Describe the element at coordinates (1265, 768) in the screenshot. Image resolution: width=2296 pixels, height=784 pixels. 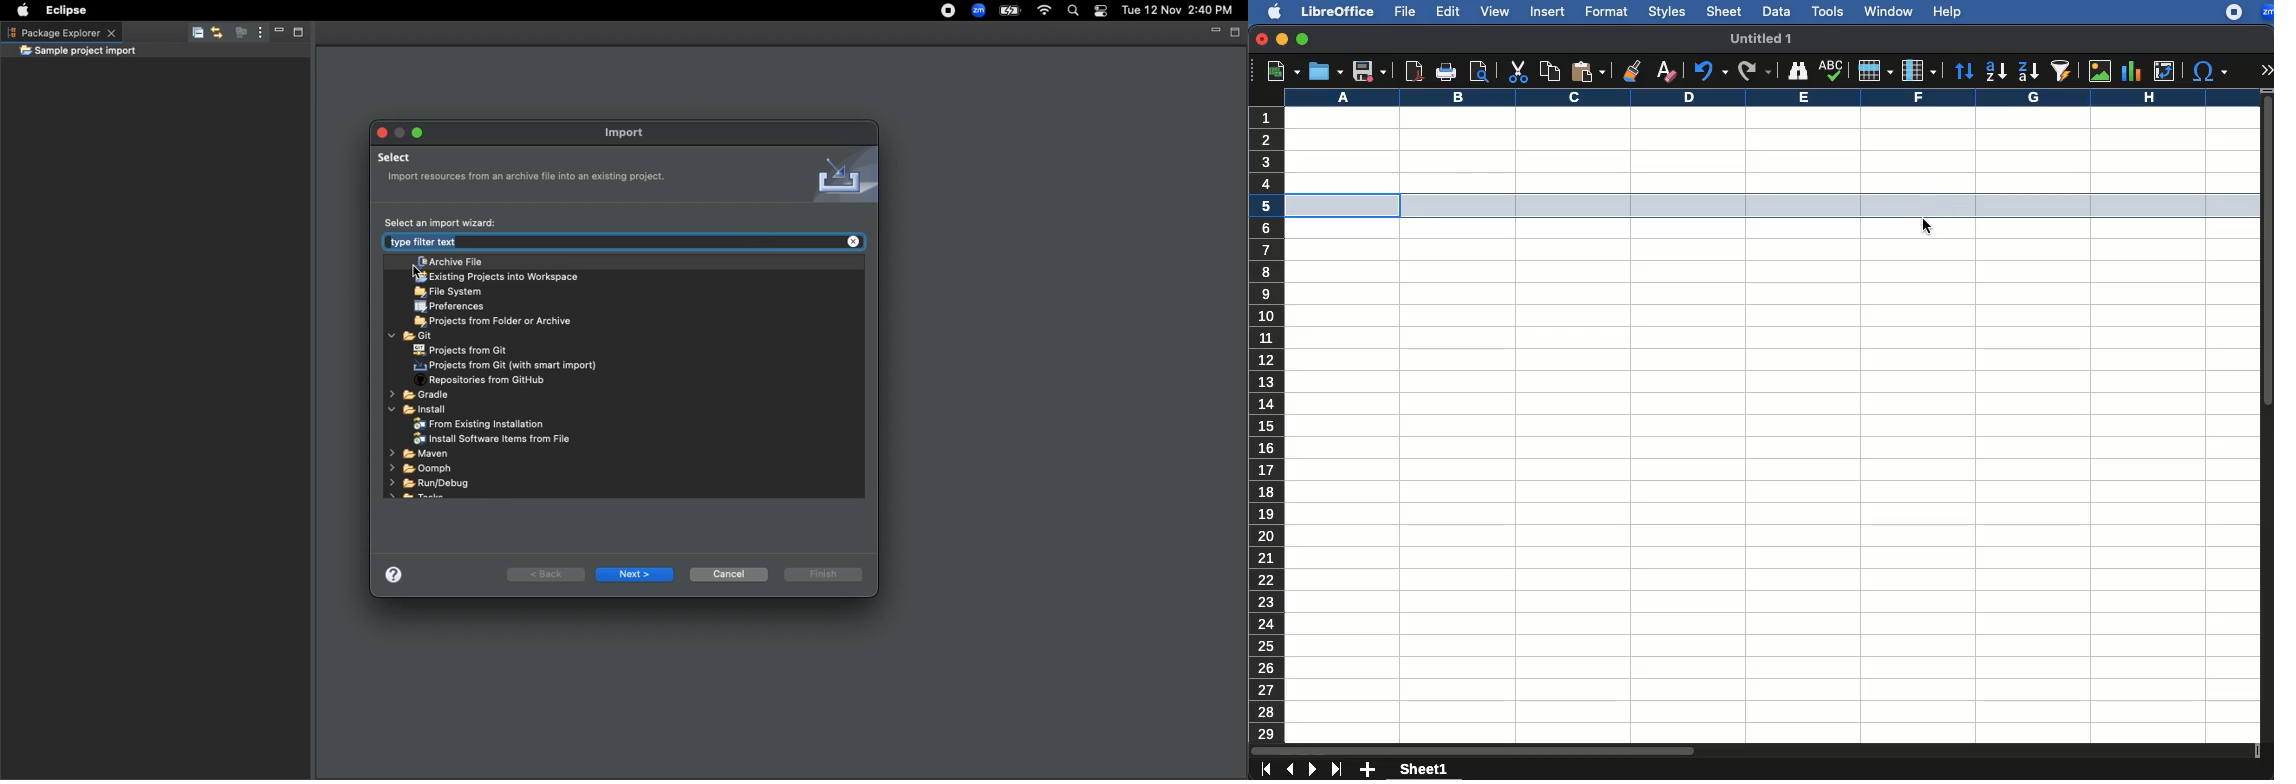
I see `first sheet` at that location.